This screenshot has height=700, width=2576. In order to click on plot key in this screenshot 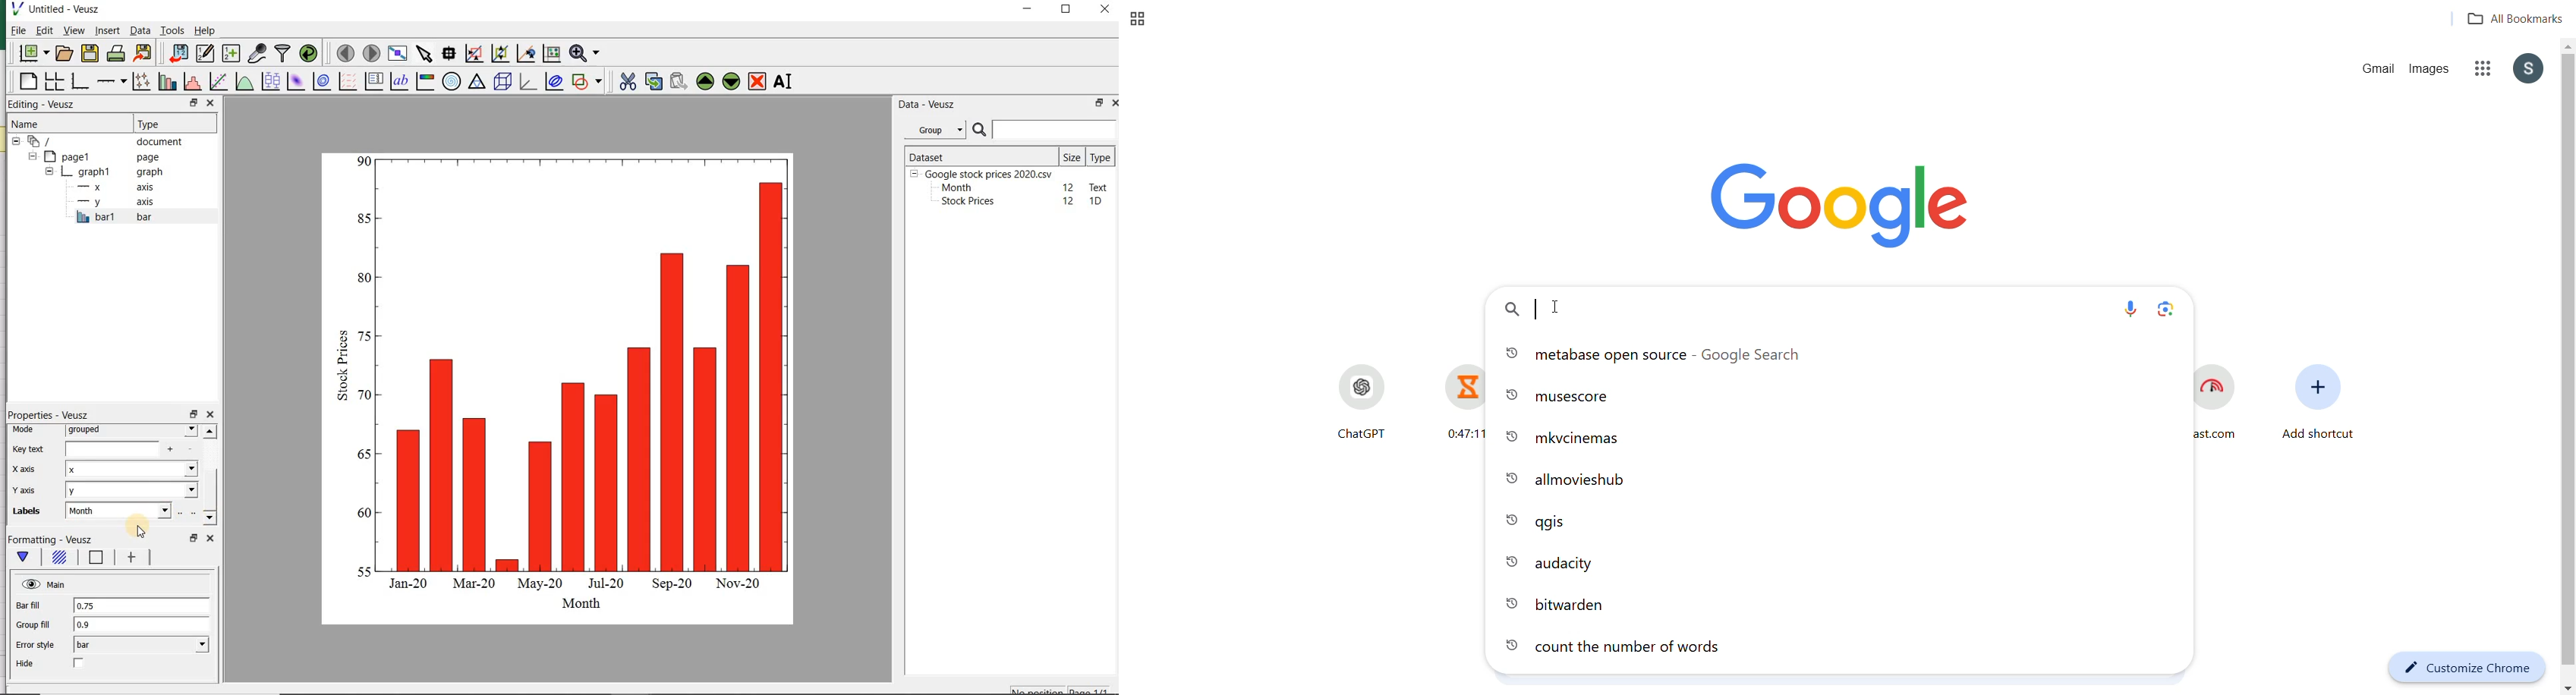, I will do `click(374, 83)`.